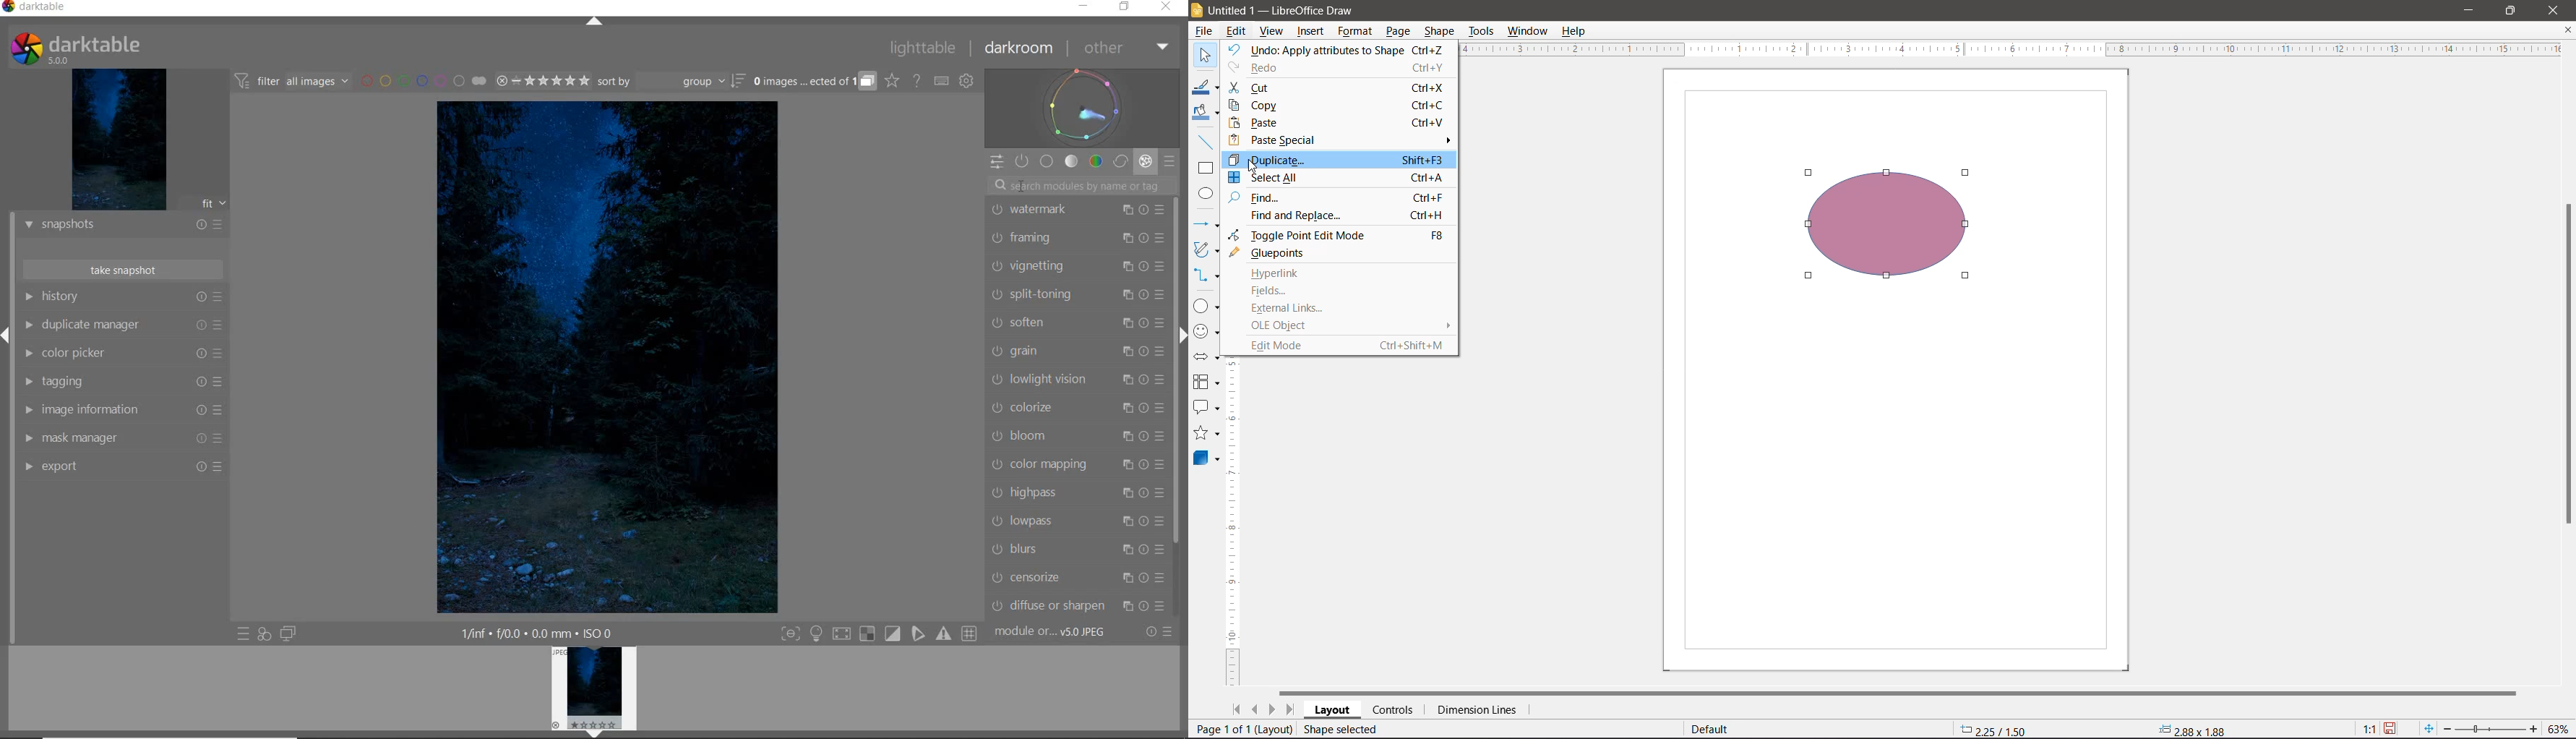  I want to click on CENSORIZE, so click(1078, 577).